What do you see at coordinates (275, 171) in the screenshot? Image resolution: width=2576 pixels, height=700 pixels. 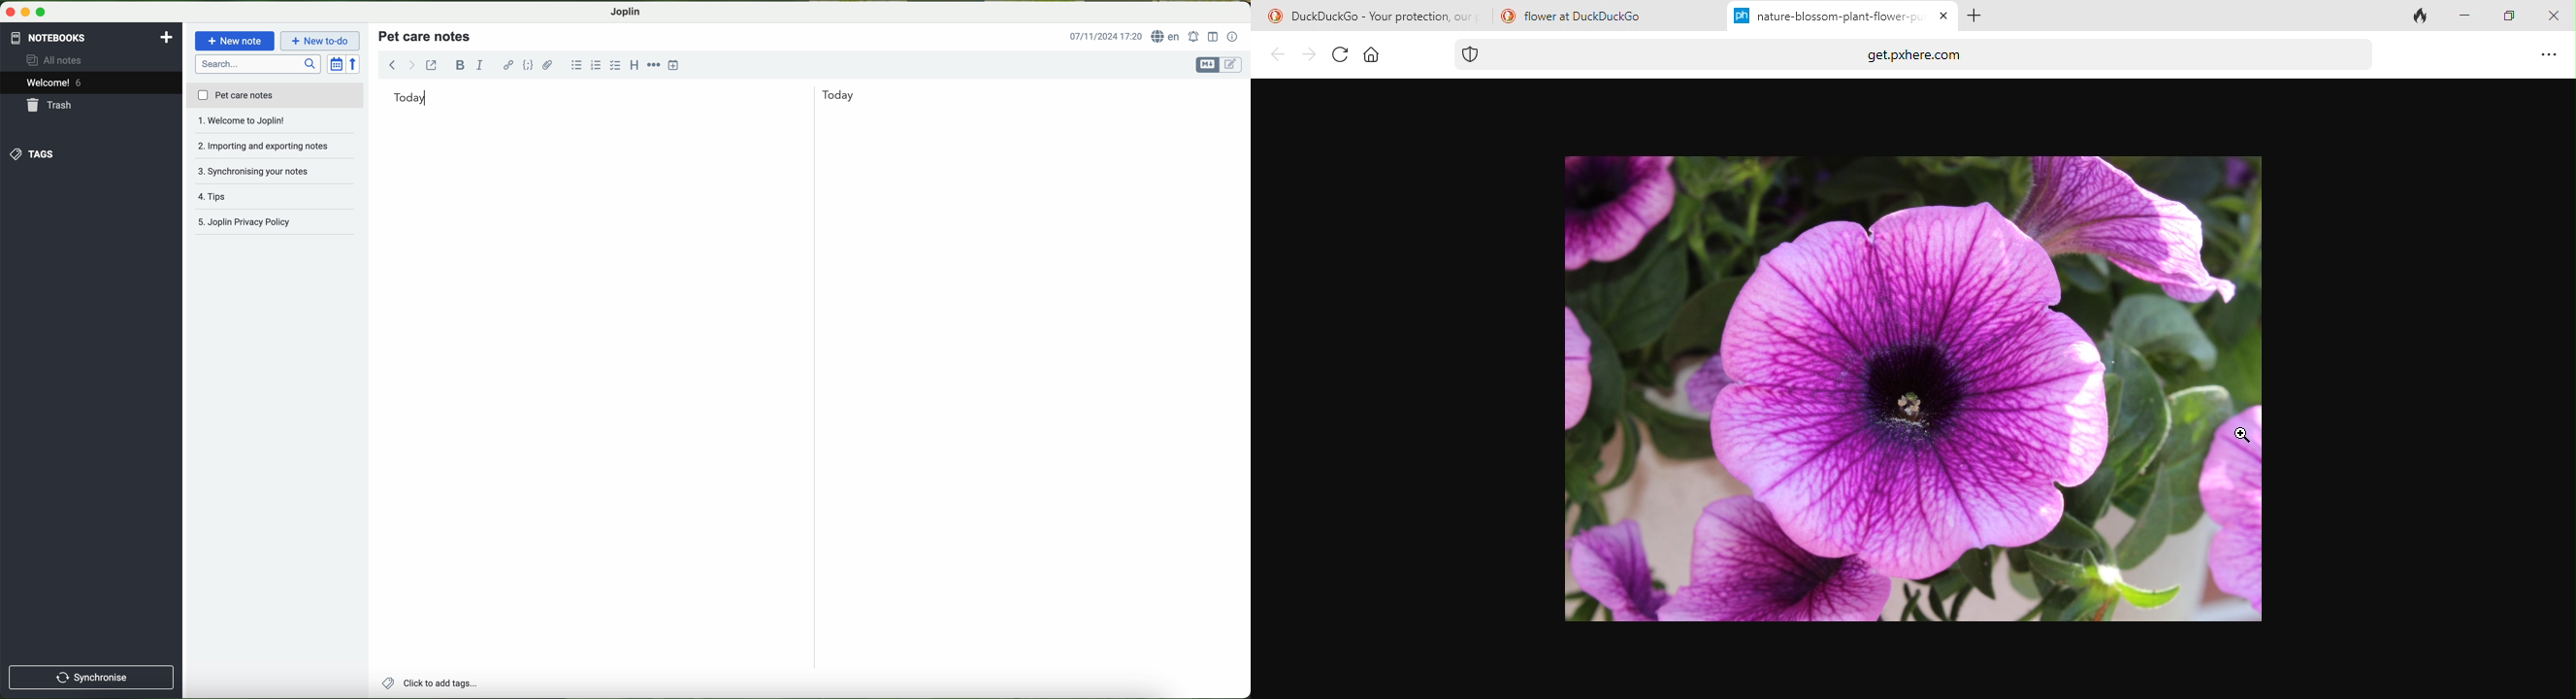 I see `tips` at bounding box center [275, 171].